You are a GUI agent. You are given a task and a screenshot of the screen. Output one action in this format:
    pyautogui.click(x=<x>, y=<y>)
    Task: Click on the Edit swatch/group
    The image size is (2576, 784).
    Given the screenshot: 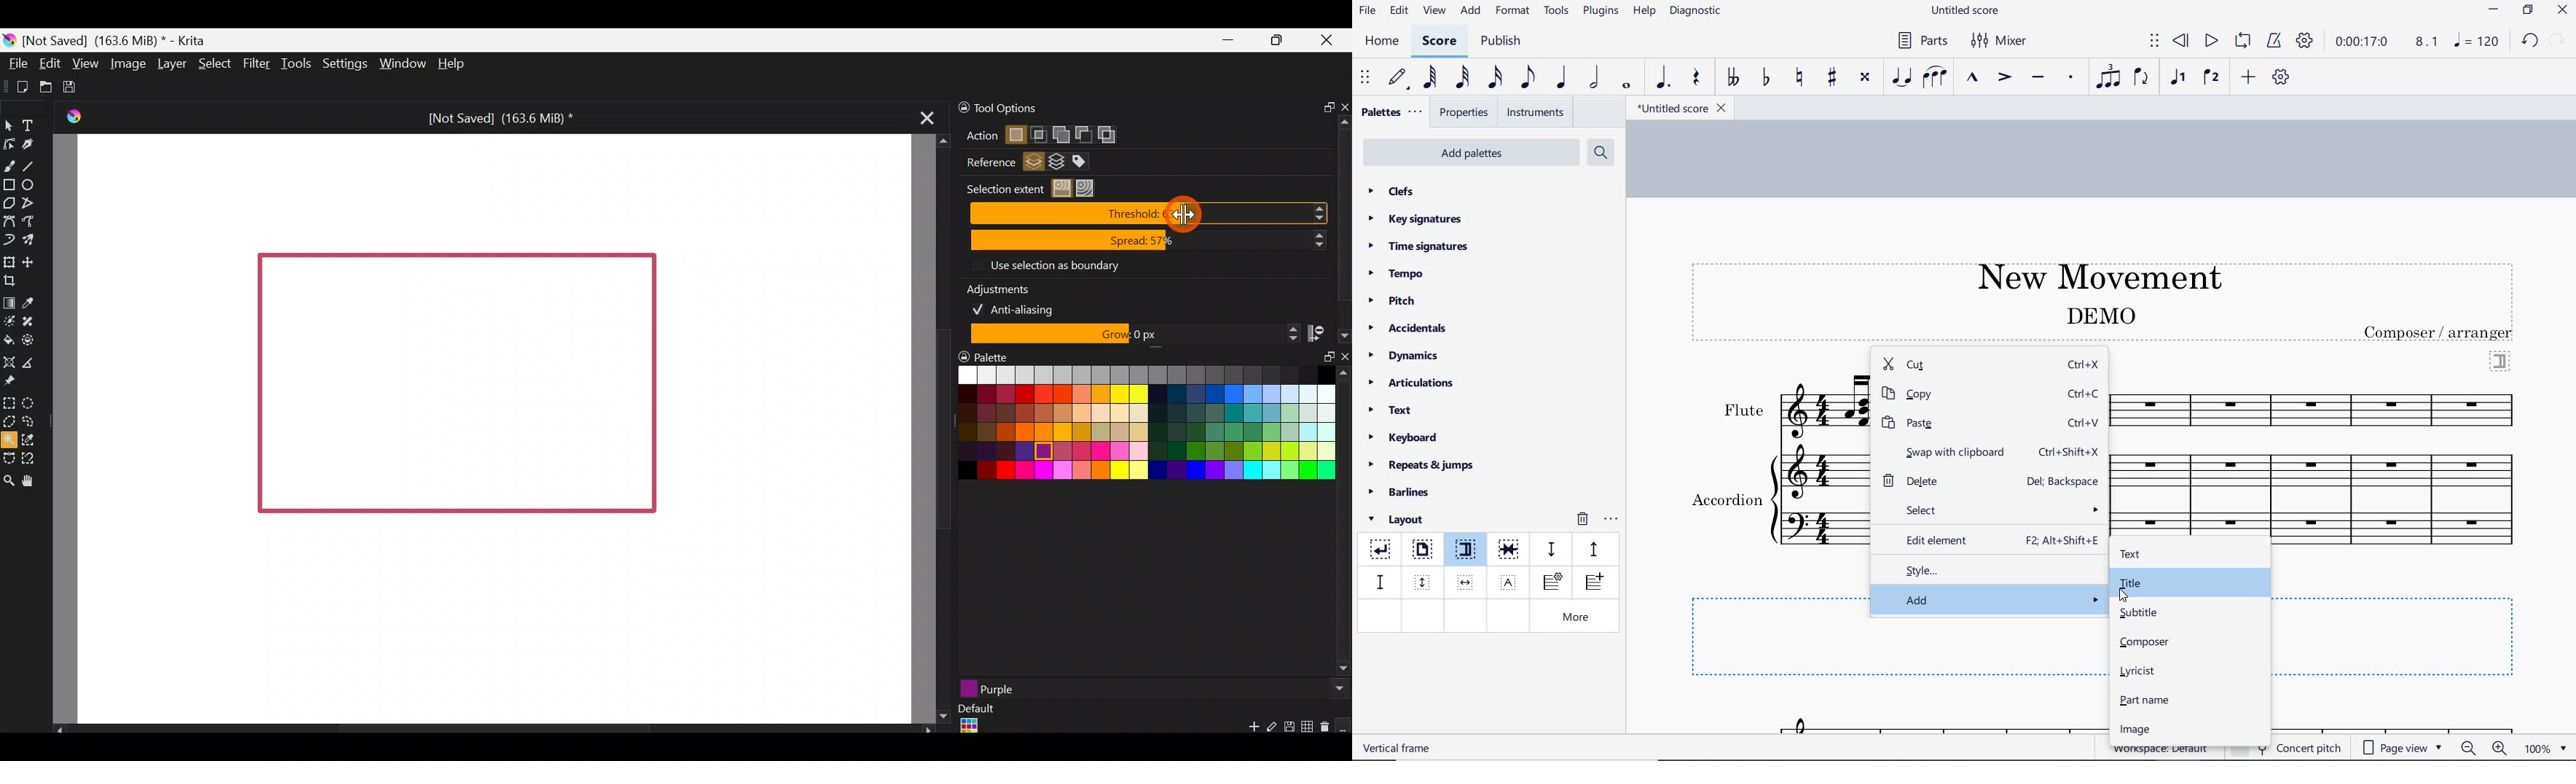 What is the action you would take?
    pyautogui.click(x=1272, y=731)
    